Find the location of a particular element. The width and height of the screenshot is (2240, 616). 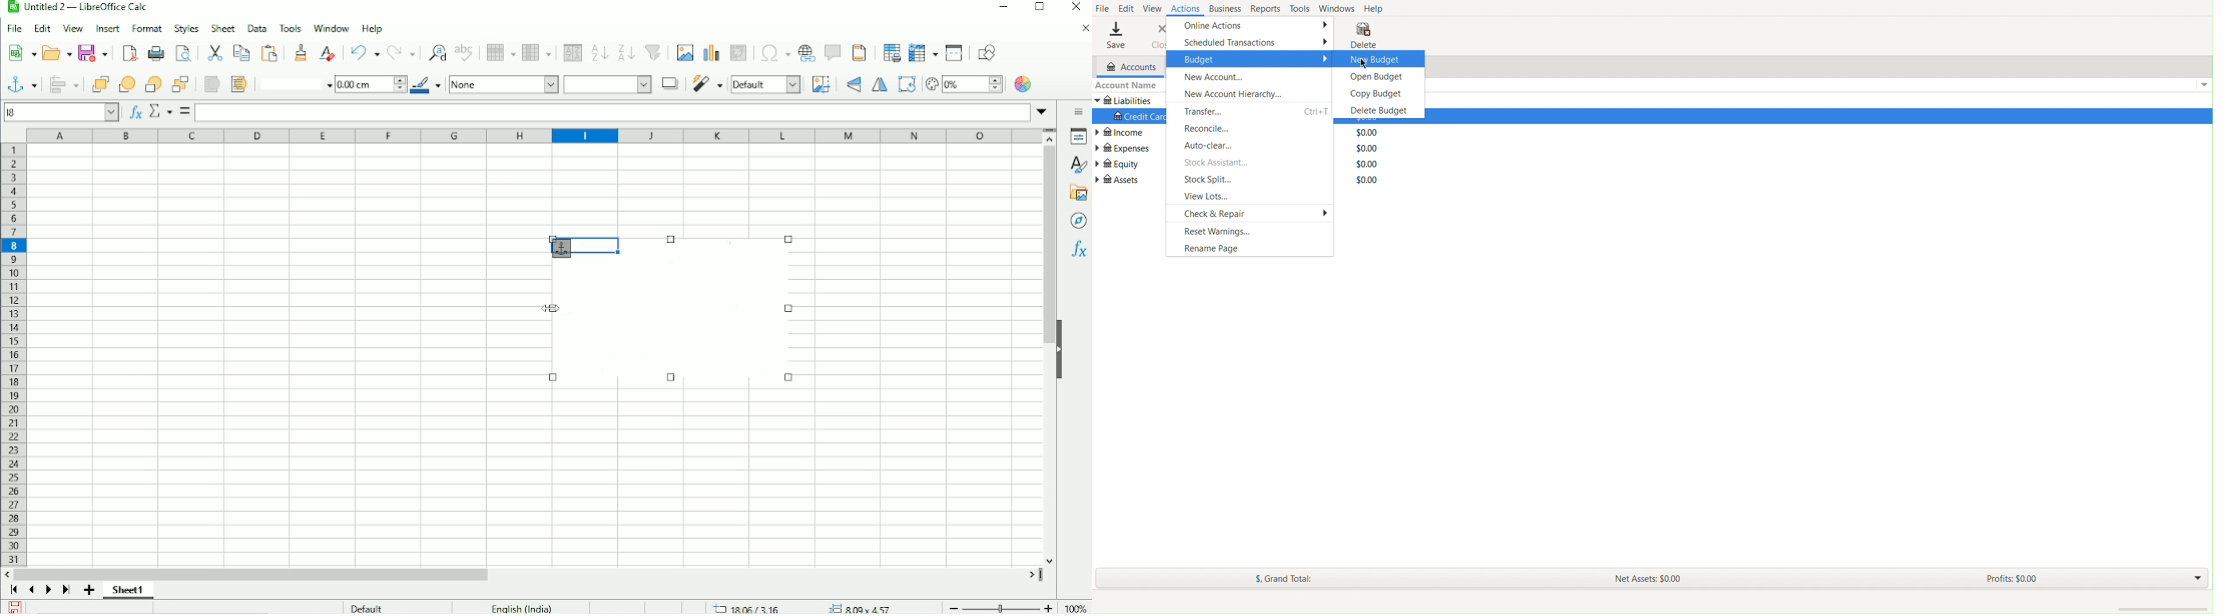

Liabilities is located at coordinates (1125, 101).